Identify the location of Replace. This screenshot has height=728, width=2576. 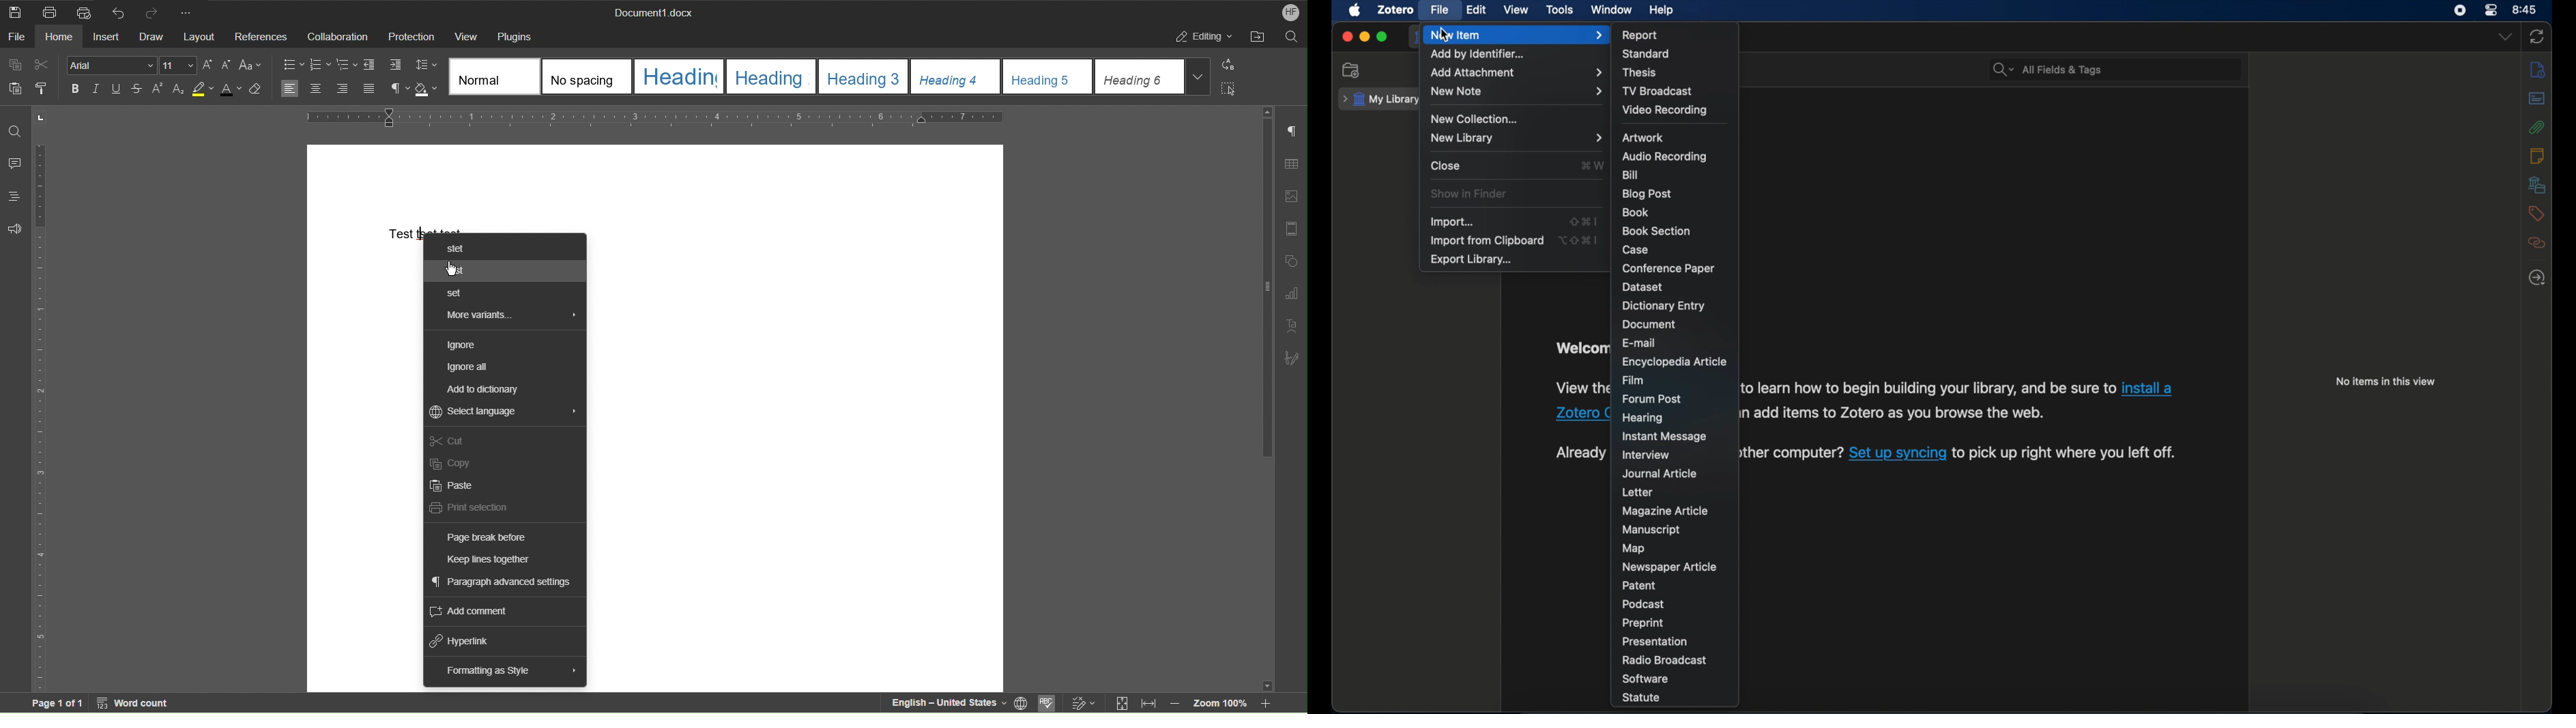
(1226, 66).